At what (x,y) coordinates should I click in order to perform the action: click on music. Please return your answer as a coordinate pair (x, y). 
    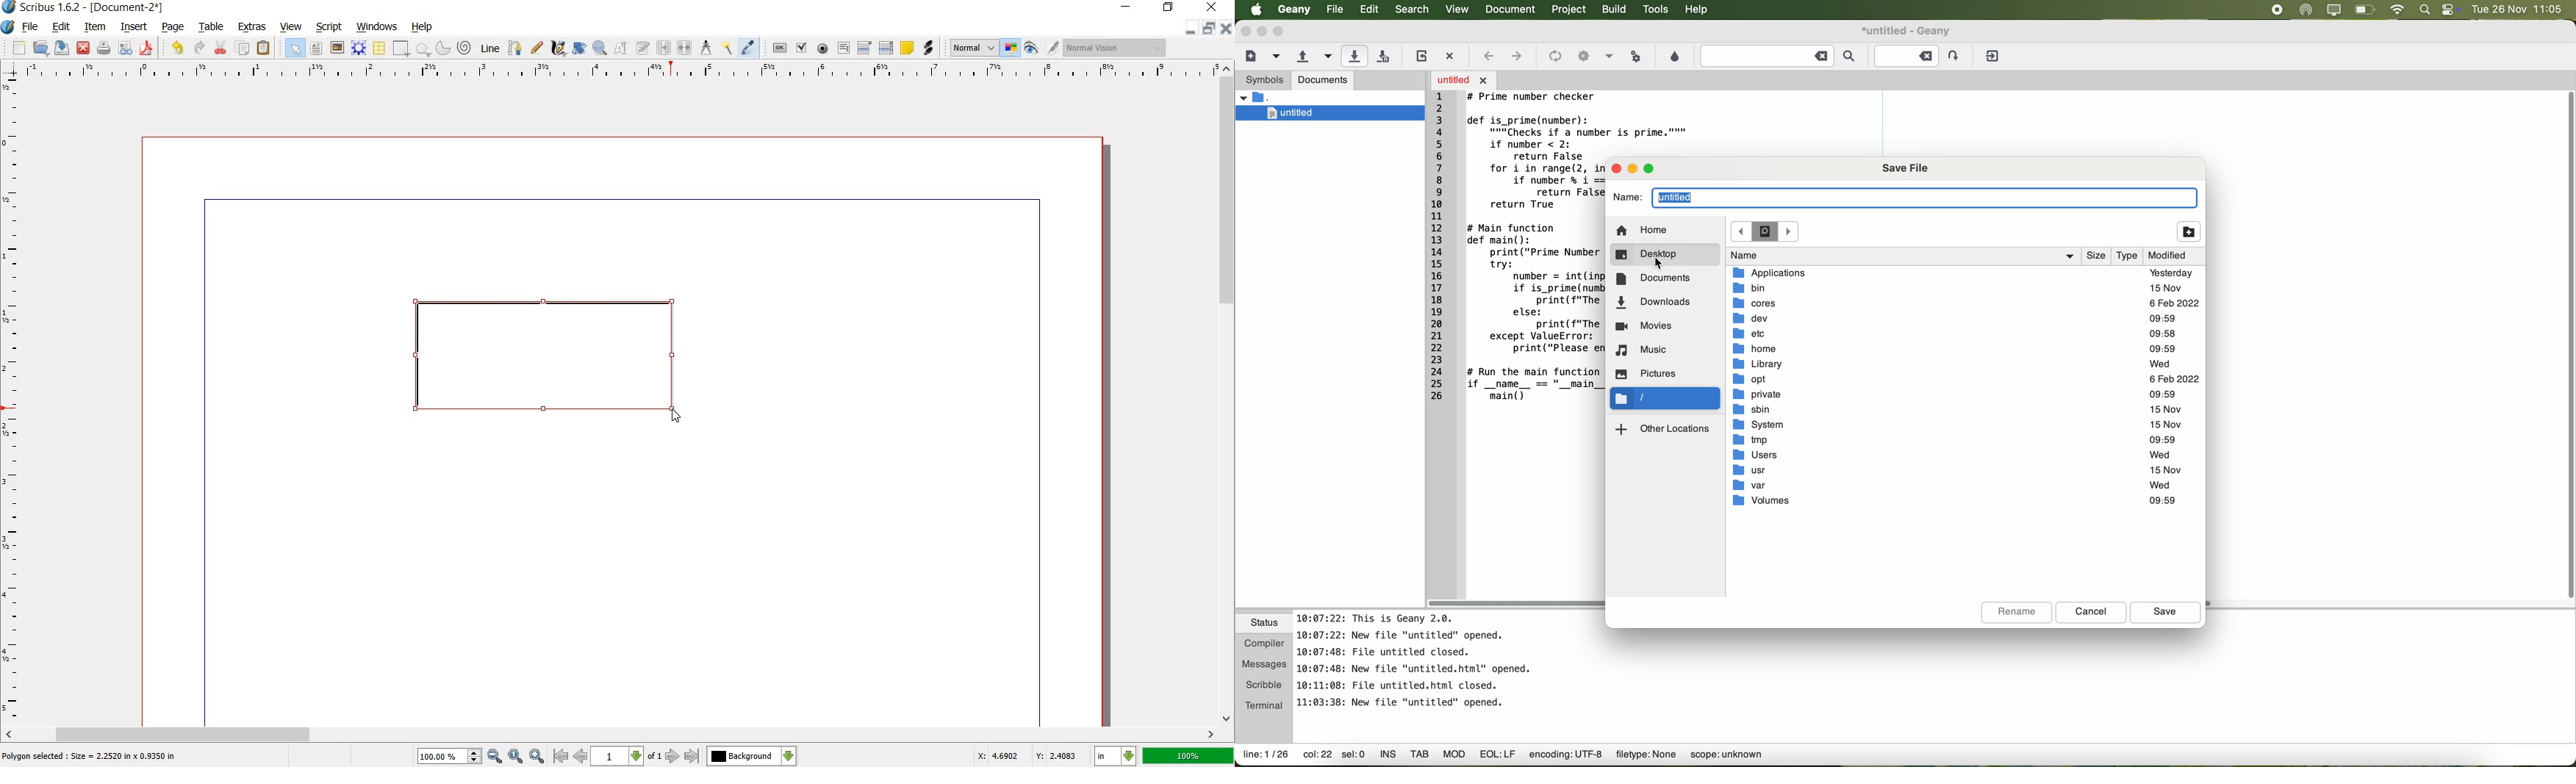
    Looking at the image, I should click on (1643, 351).